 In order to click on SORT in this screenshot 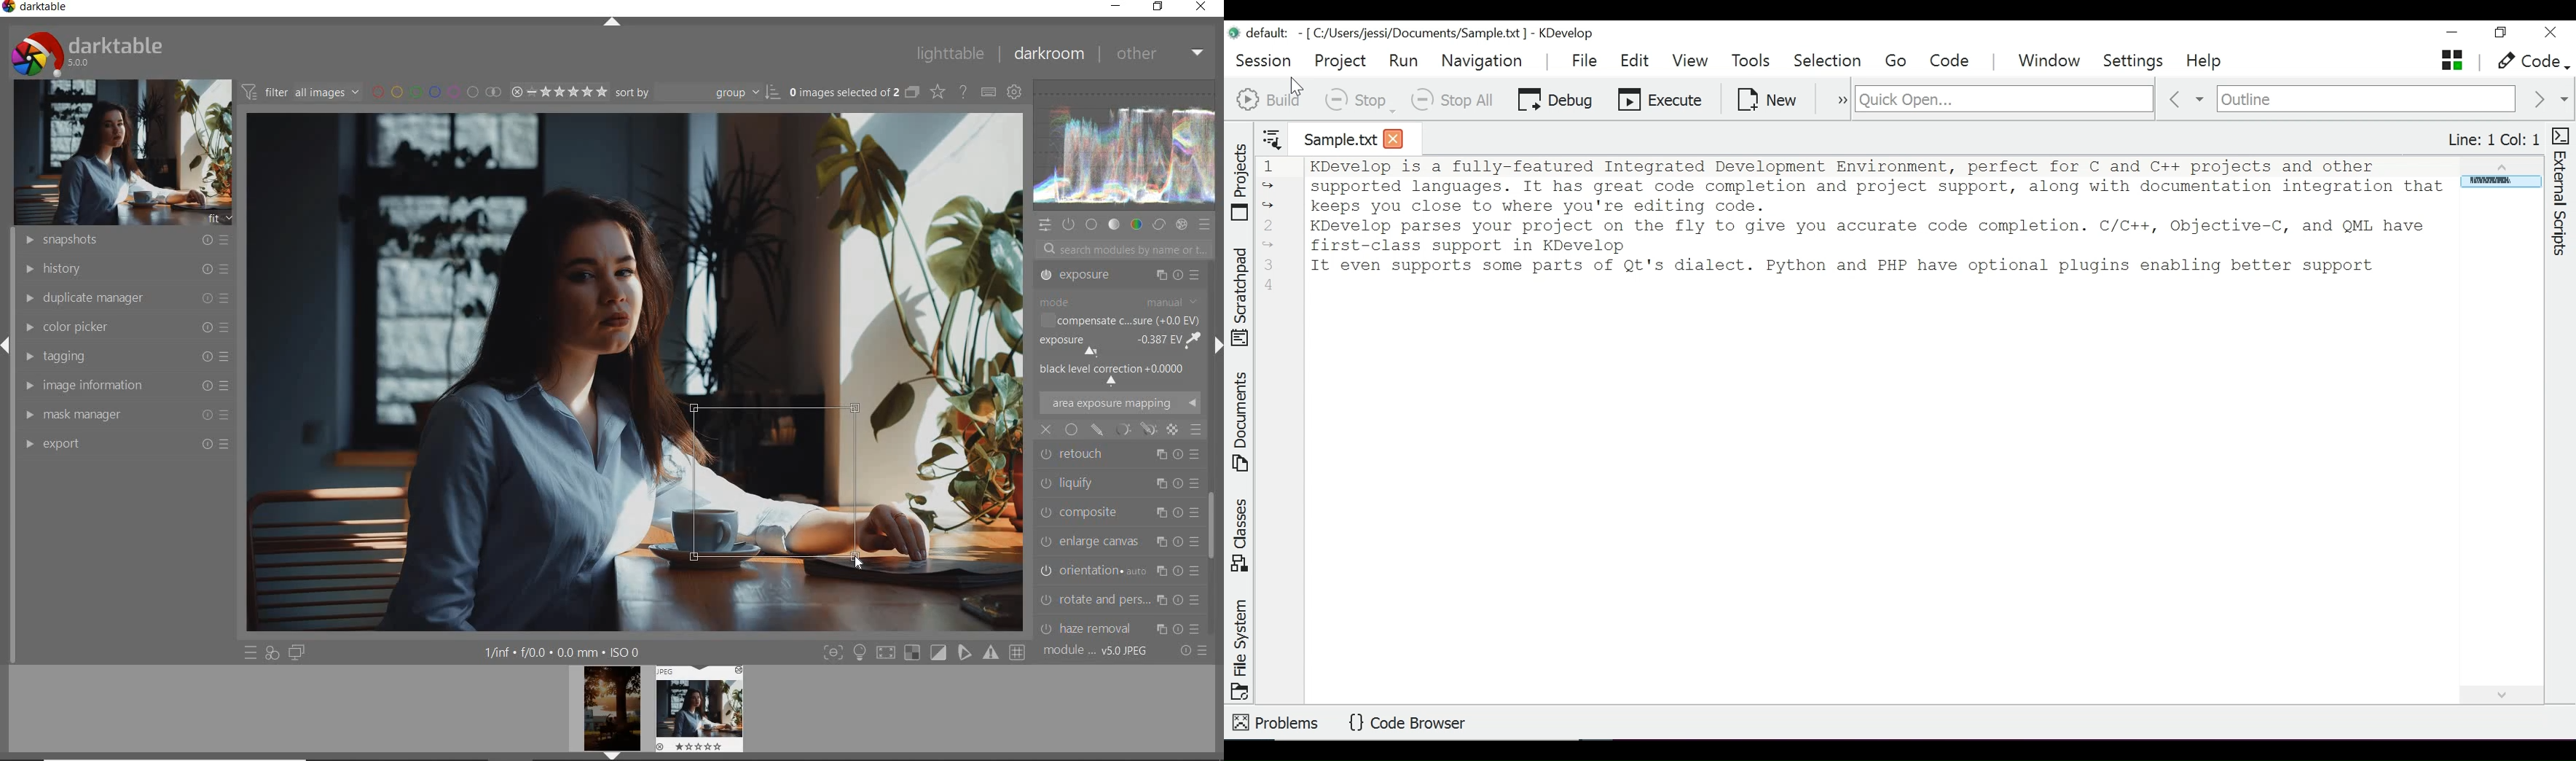, I will do `click(695, 93)`.